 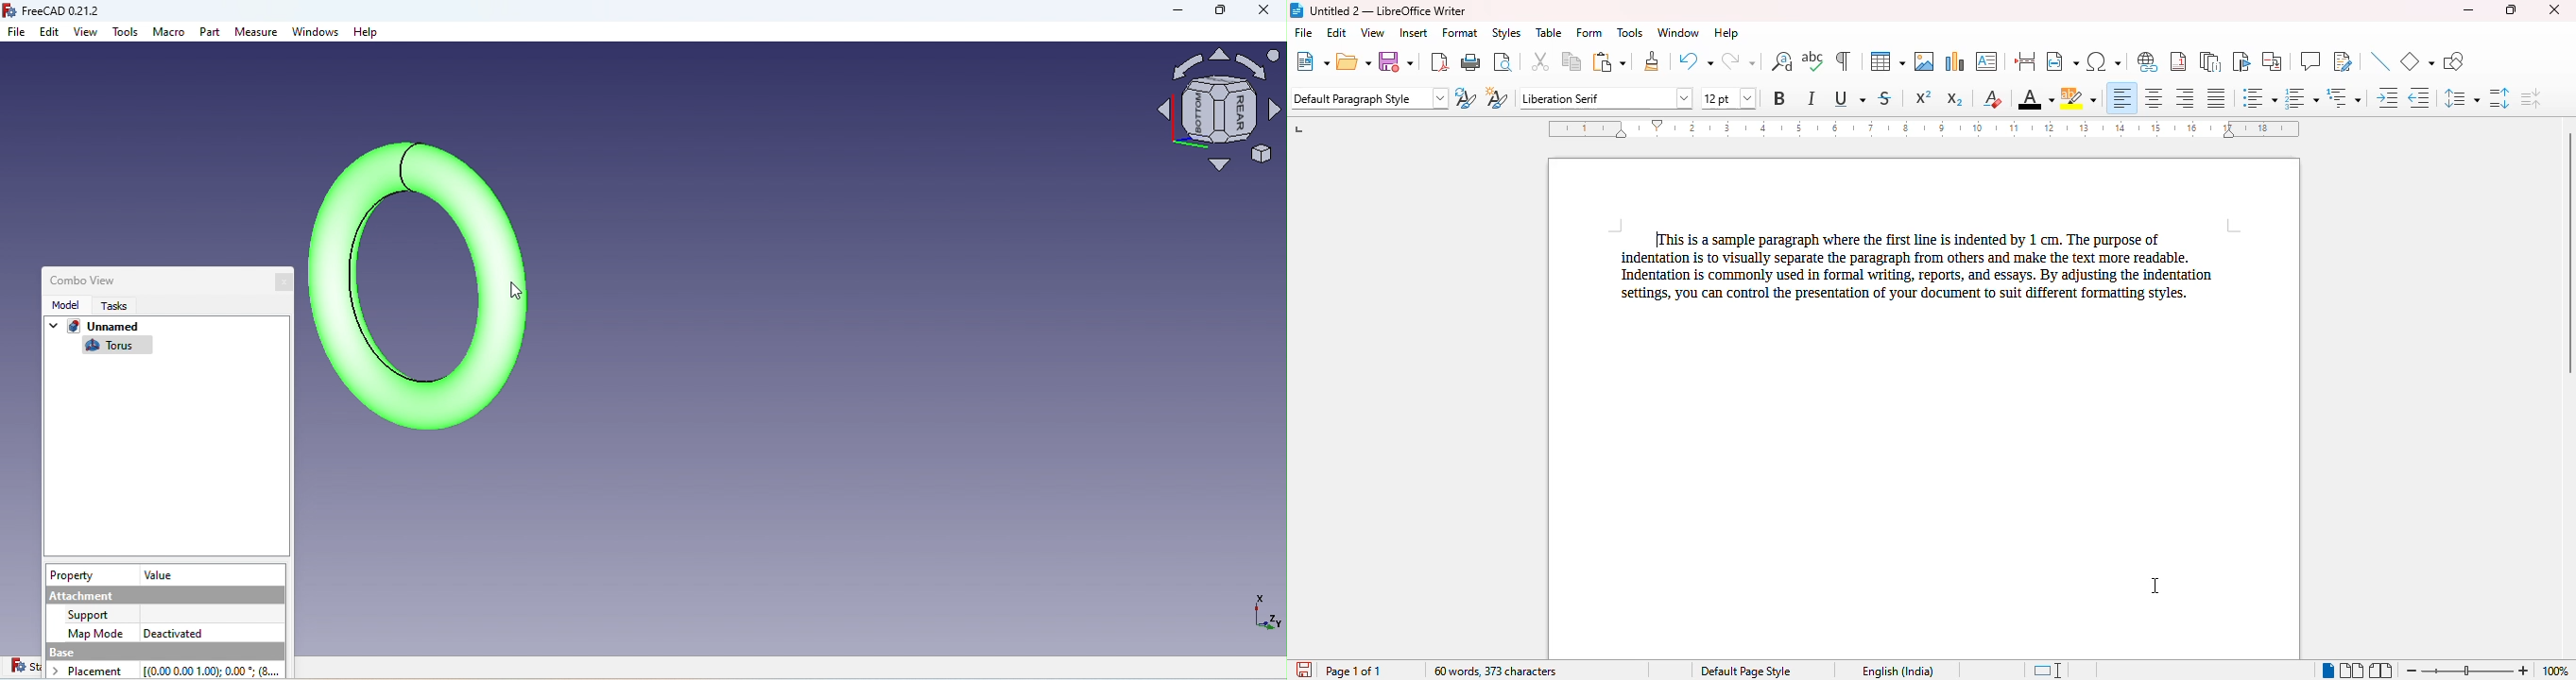 I want to click on Object, so click(x=421, y=281).